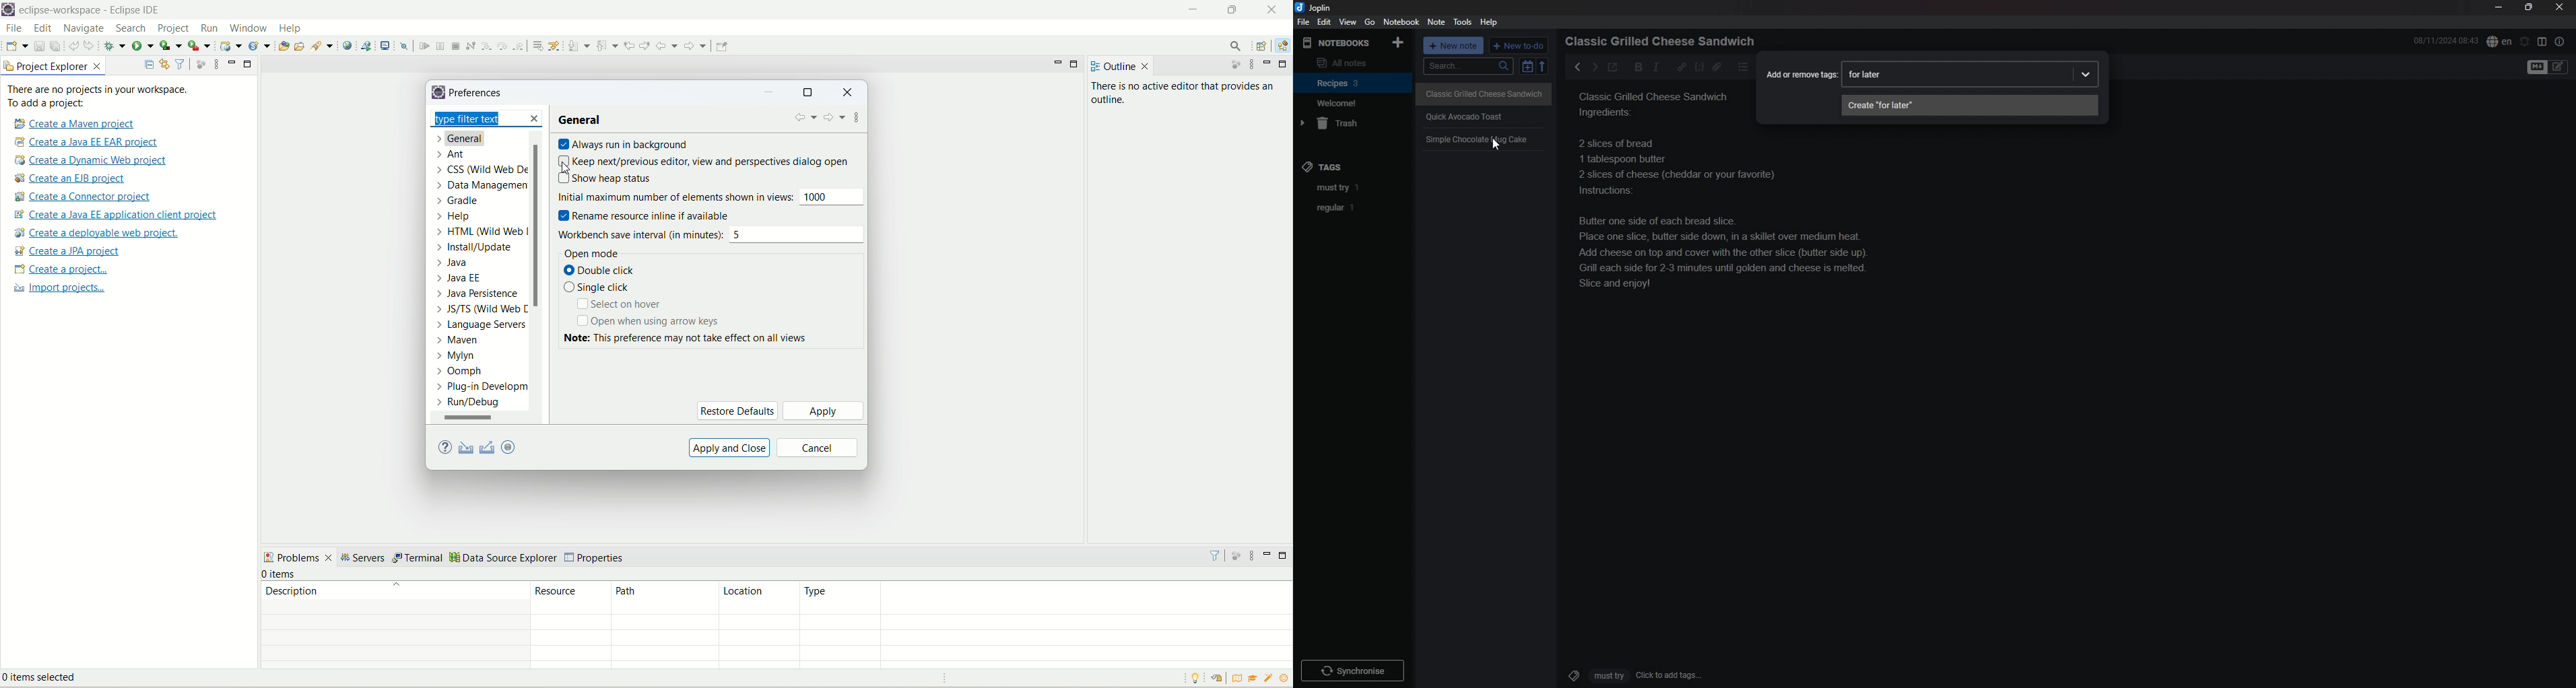  What do you see at coordinates (1733, 218) in the screenshot?
I see `recipe` at bounding box center [1733, 218].